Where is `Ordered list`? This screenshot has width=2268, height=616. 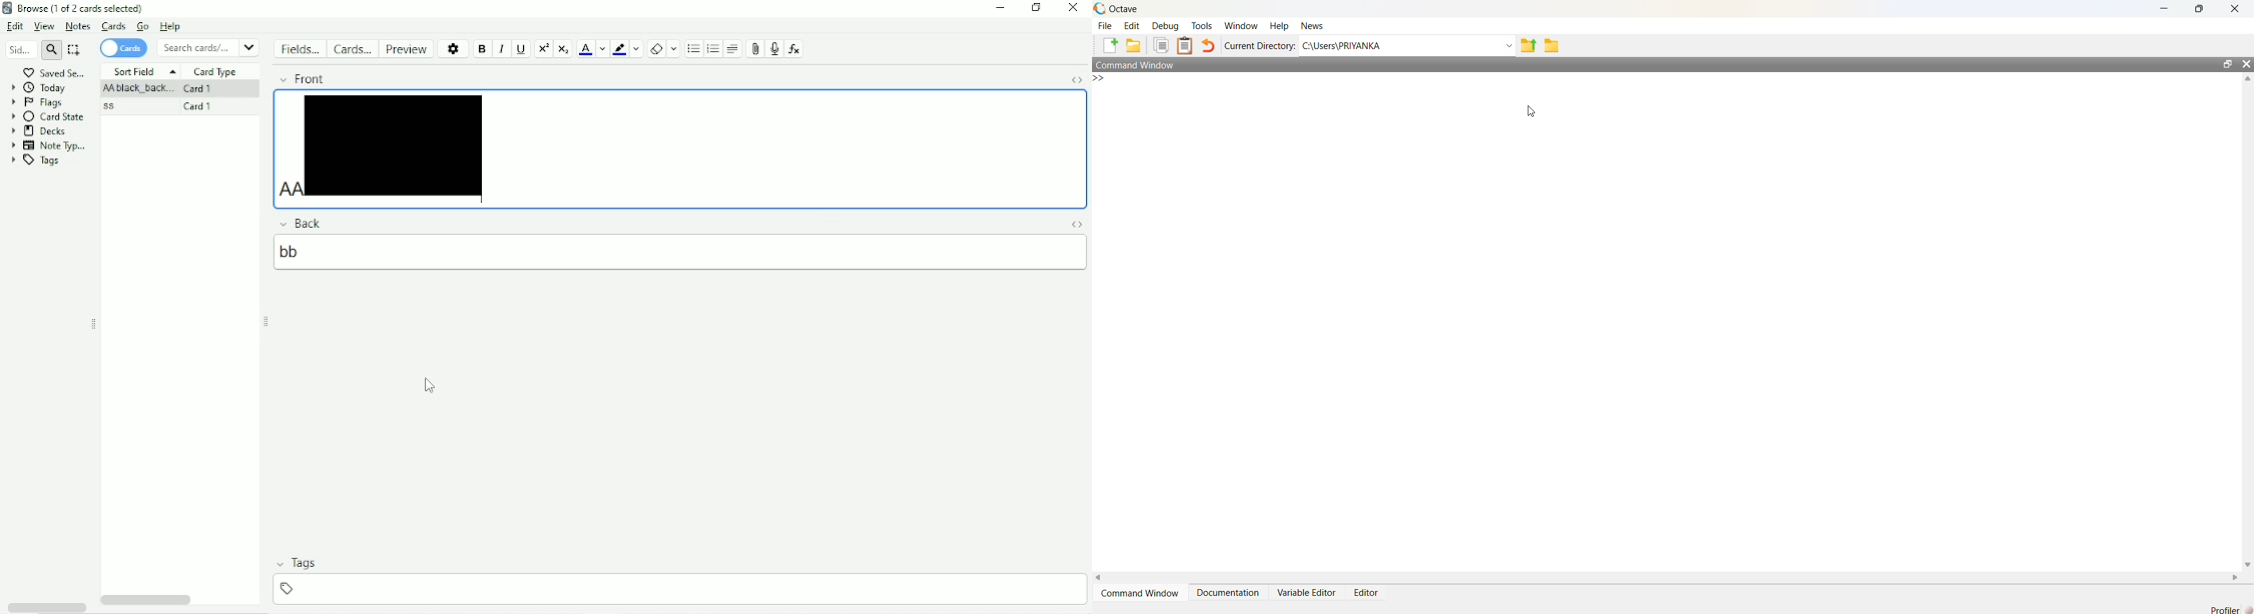
Ordered list is located at coordinates (693, 49).